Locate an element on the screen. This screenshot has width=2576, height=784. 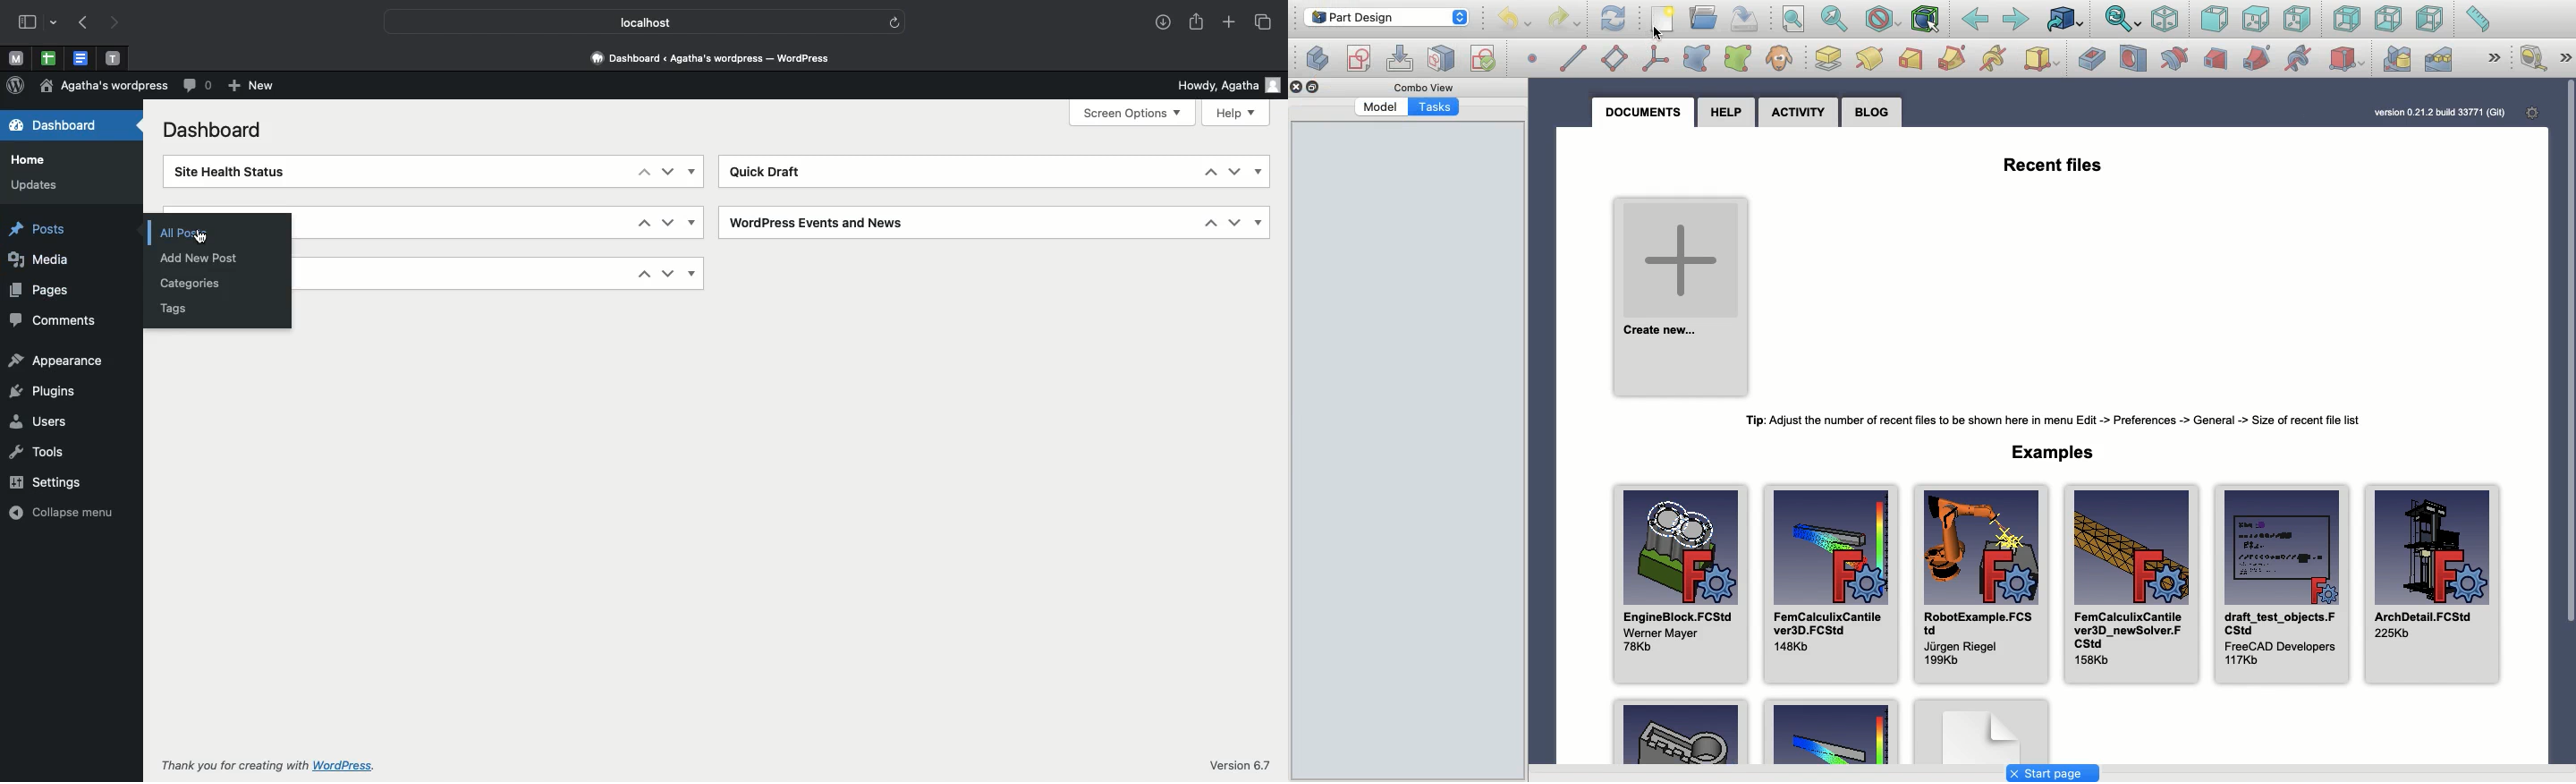
Duplicate is located at coordinates (1316, 89).